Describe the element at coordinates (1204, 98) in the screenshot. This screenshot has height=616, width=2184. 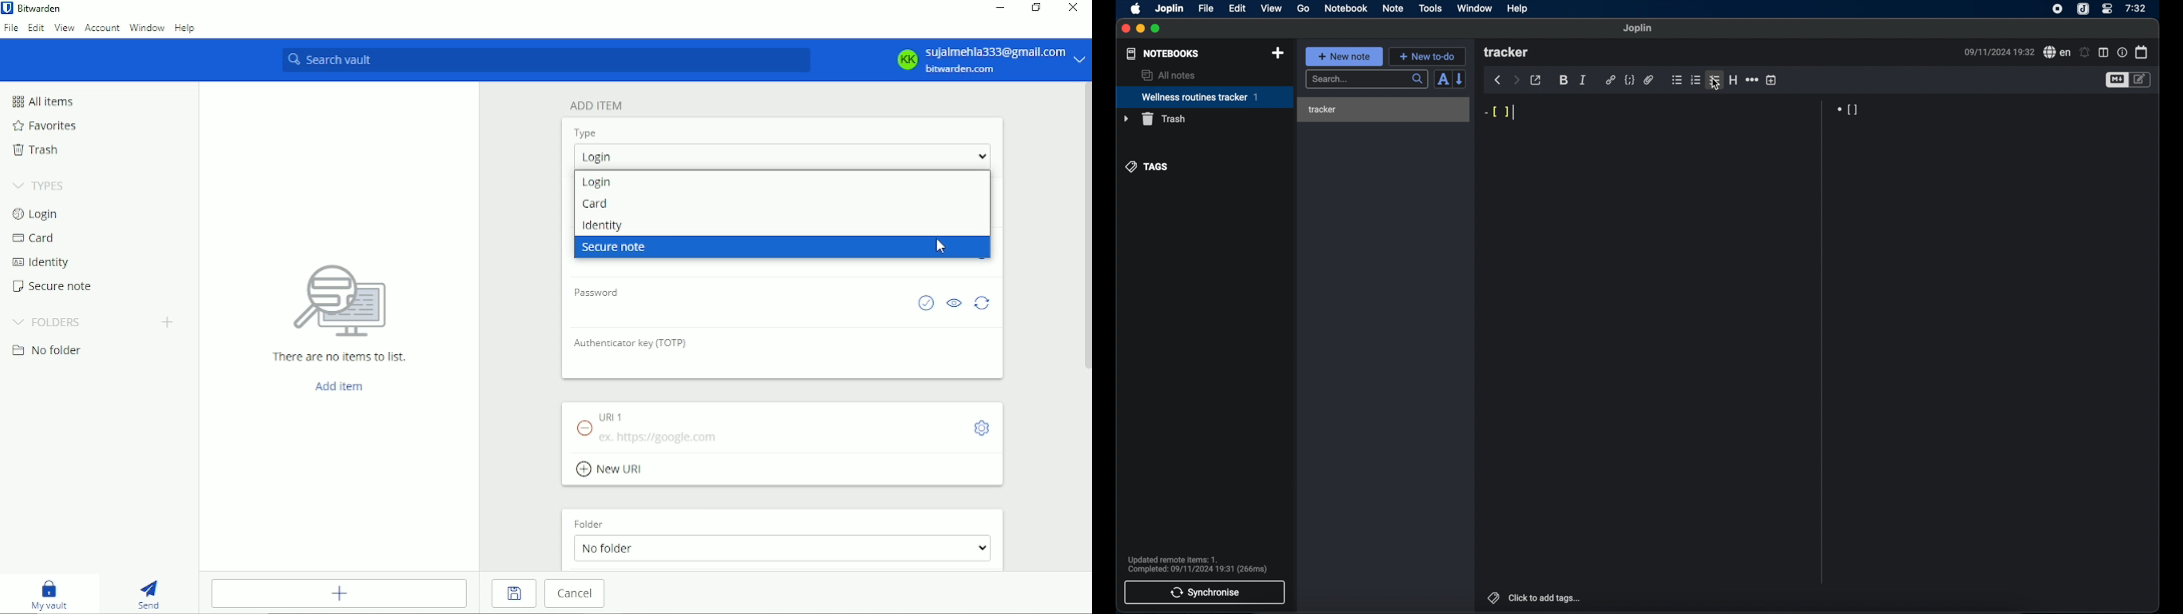
I see `wellness routines tracker 1` at that location.